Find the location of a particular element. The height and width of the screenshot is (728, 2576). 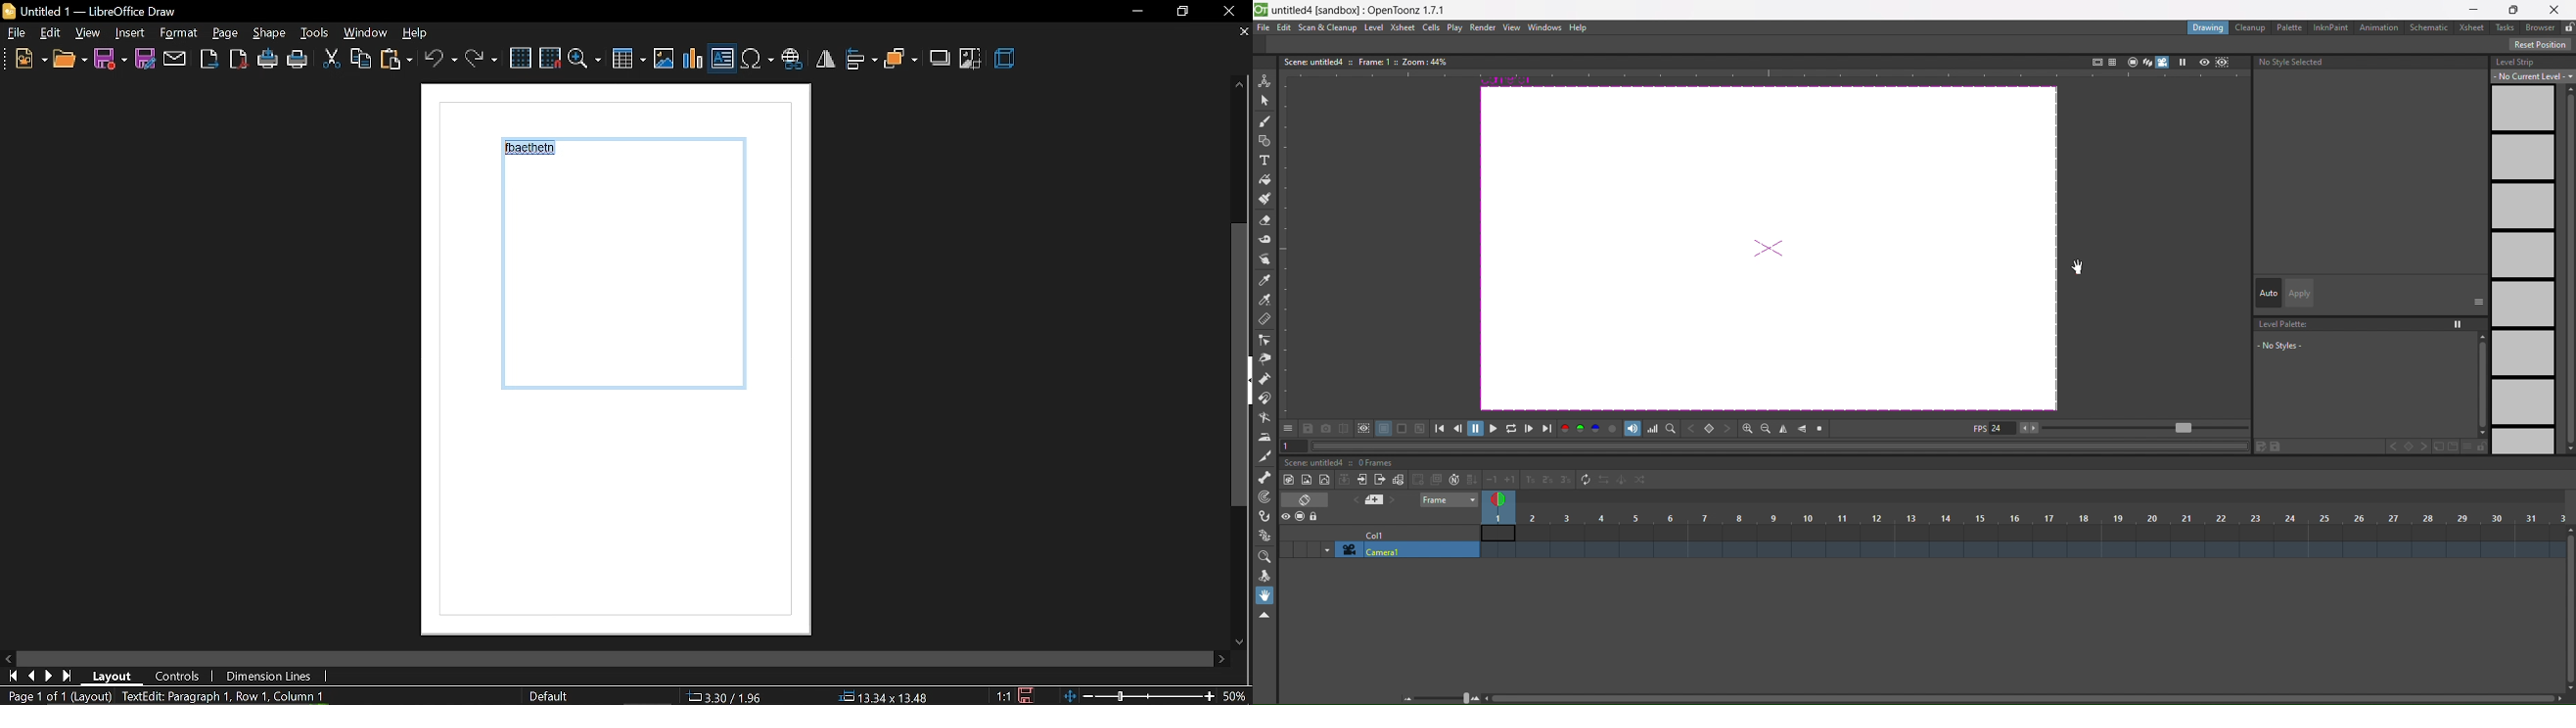

iron tool is located at coordinates (1264, 437).